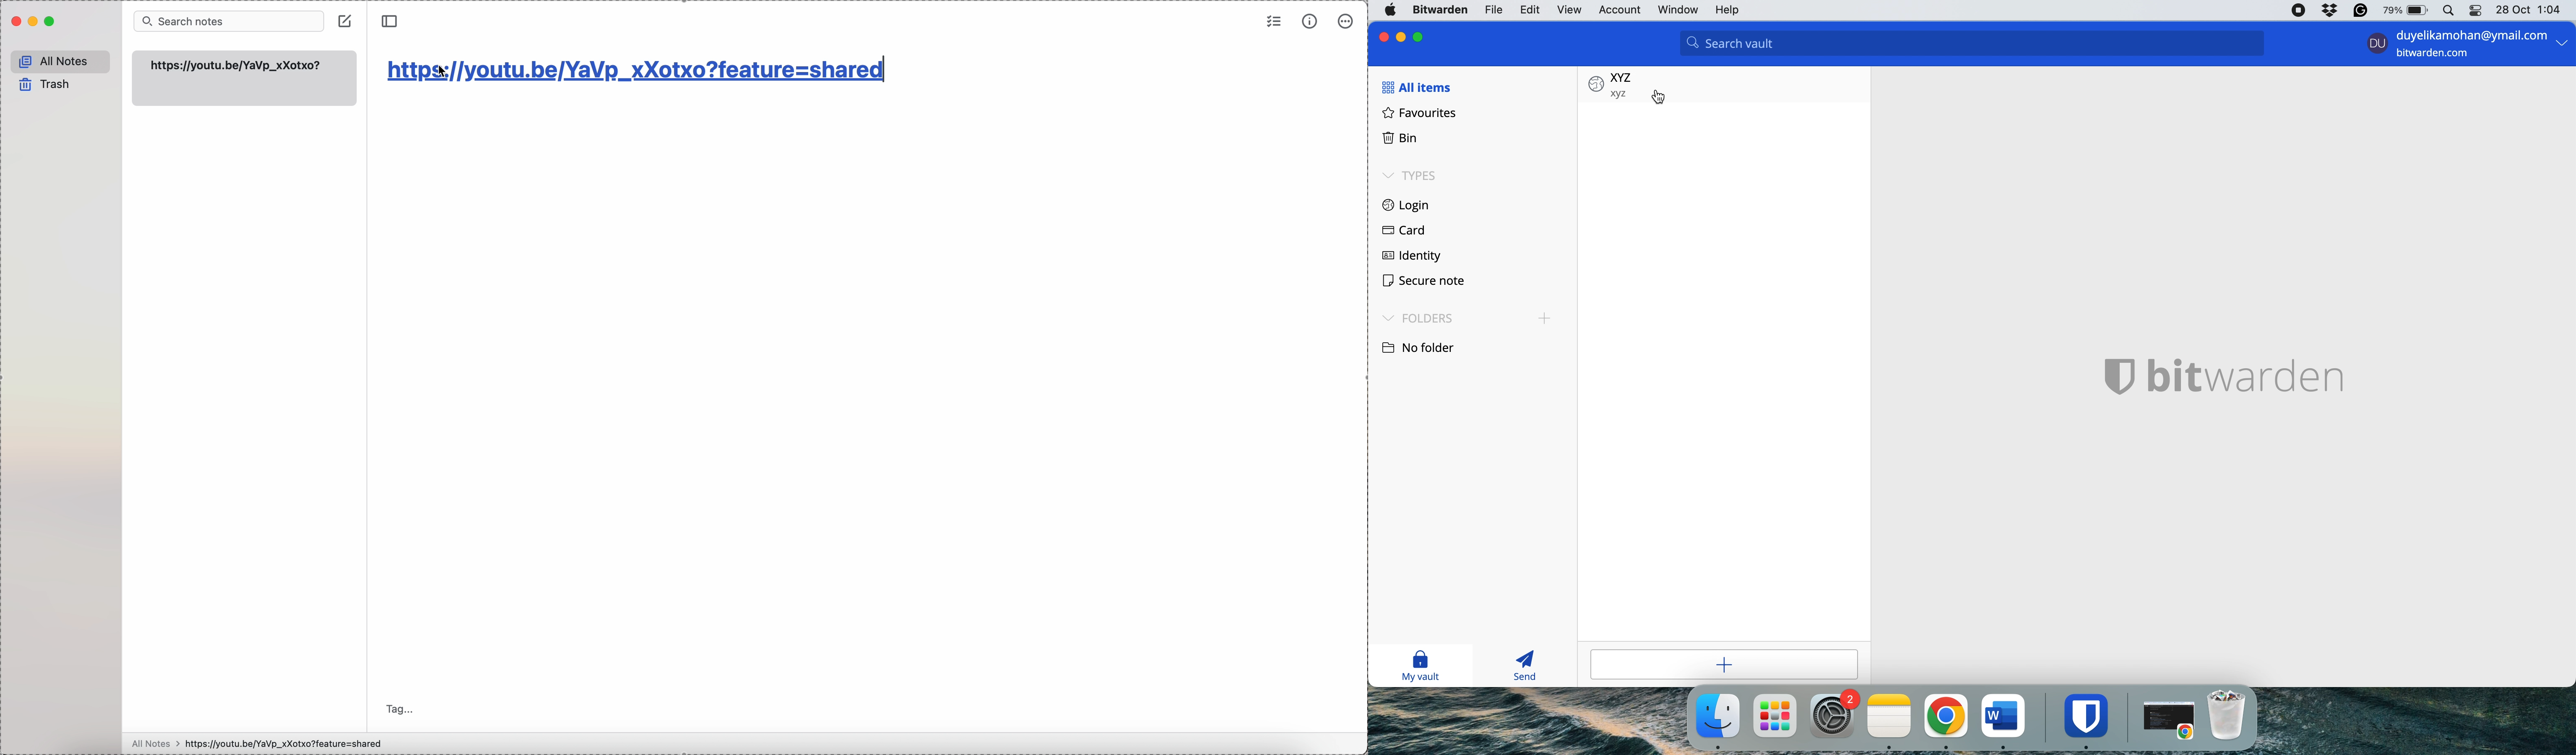 The width and height of the screenshot is (2576, 756). What do you see at coordinates (2474, 13) in the screenshot?
I see `control center` at bounding box center [2474, 13].